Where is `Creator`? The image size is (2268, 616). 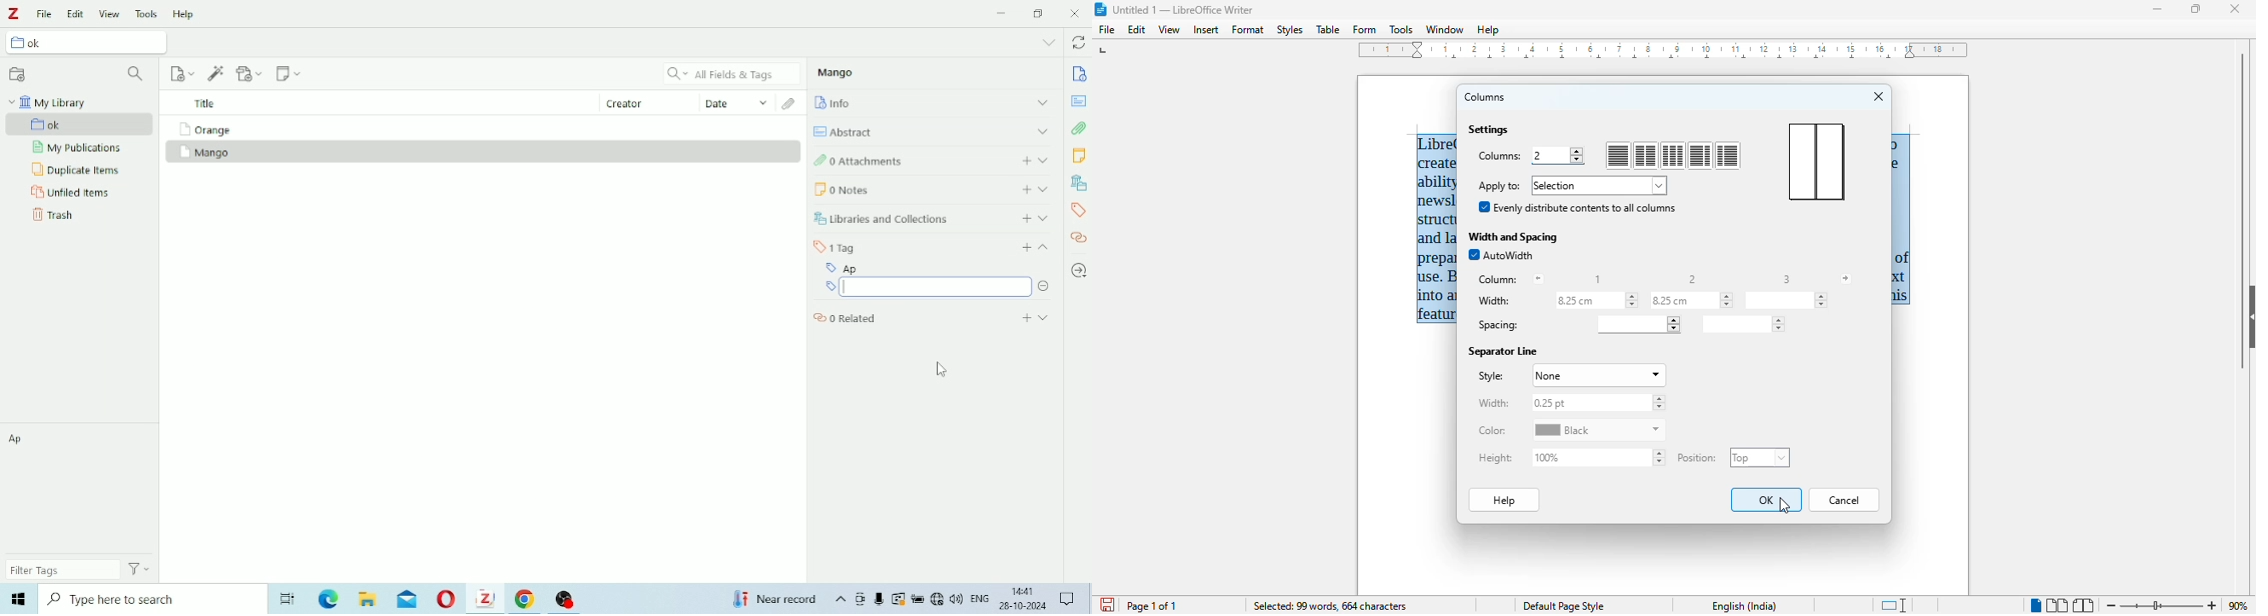 Creator is located at coordinates (649, 101).